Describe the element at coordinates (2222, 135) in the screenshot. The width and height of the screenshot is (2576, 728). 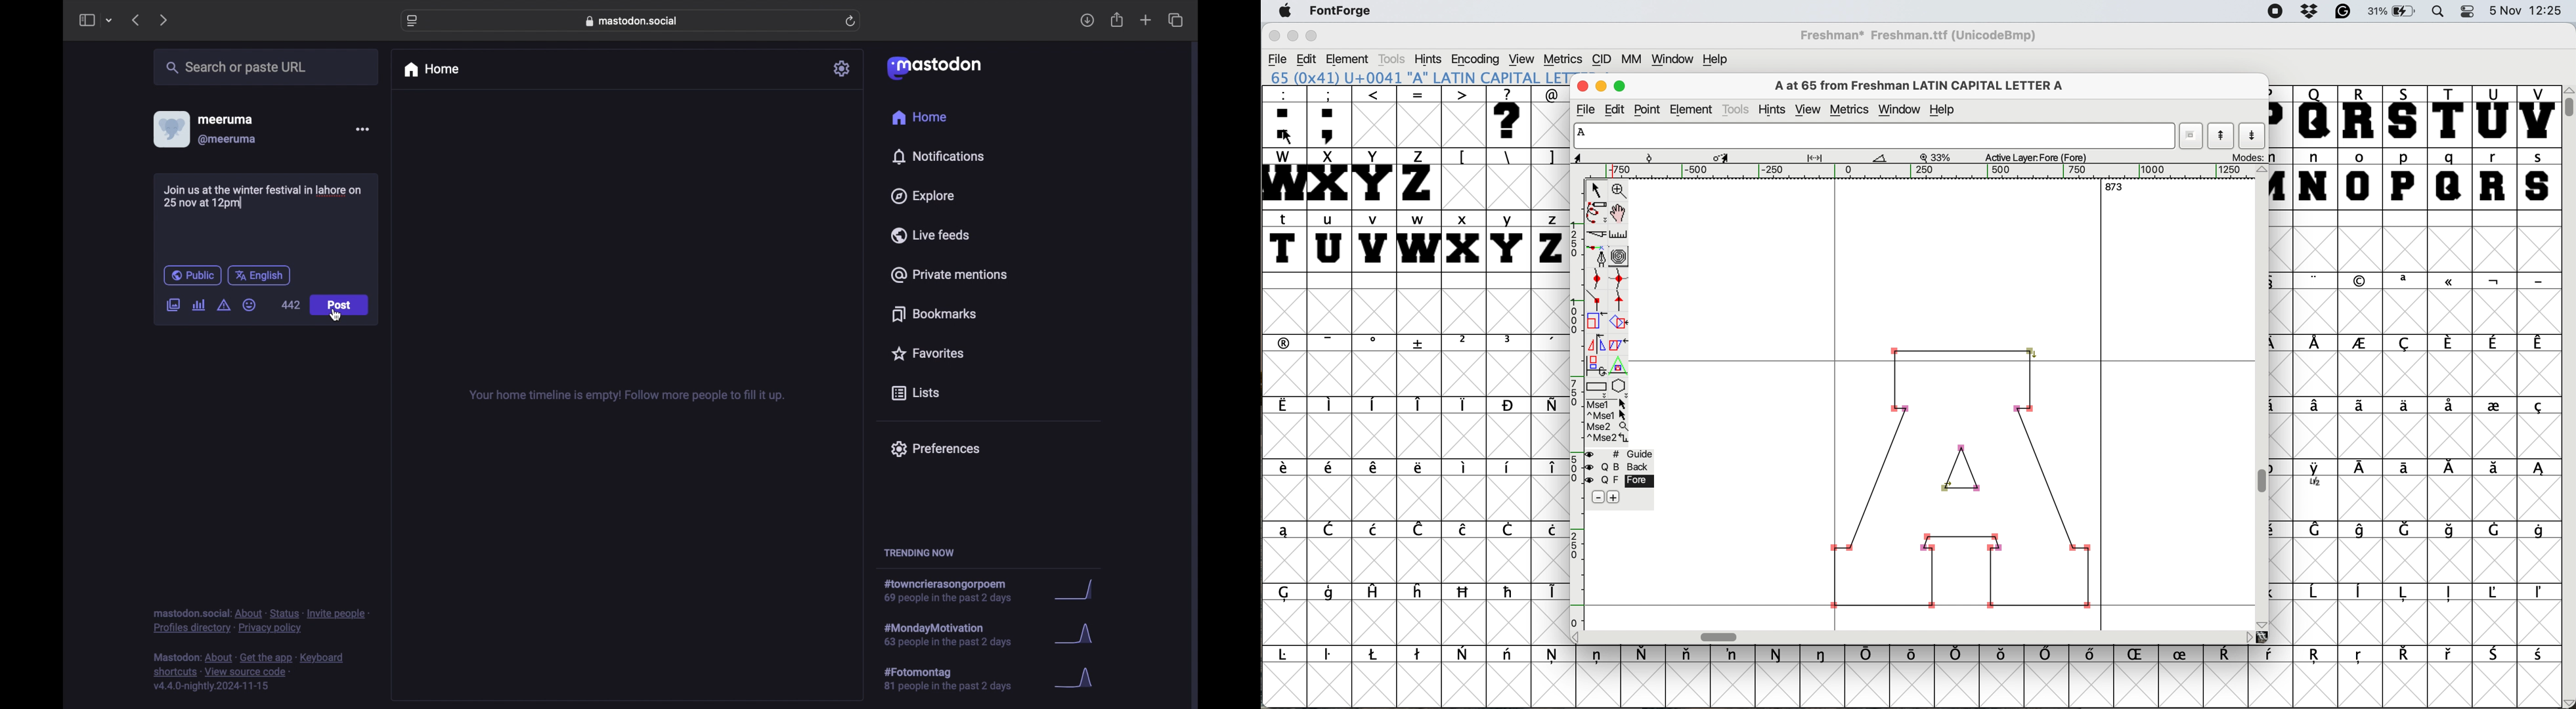
I see `show previous character` at that location.